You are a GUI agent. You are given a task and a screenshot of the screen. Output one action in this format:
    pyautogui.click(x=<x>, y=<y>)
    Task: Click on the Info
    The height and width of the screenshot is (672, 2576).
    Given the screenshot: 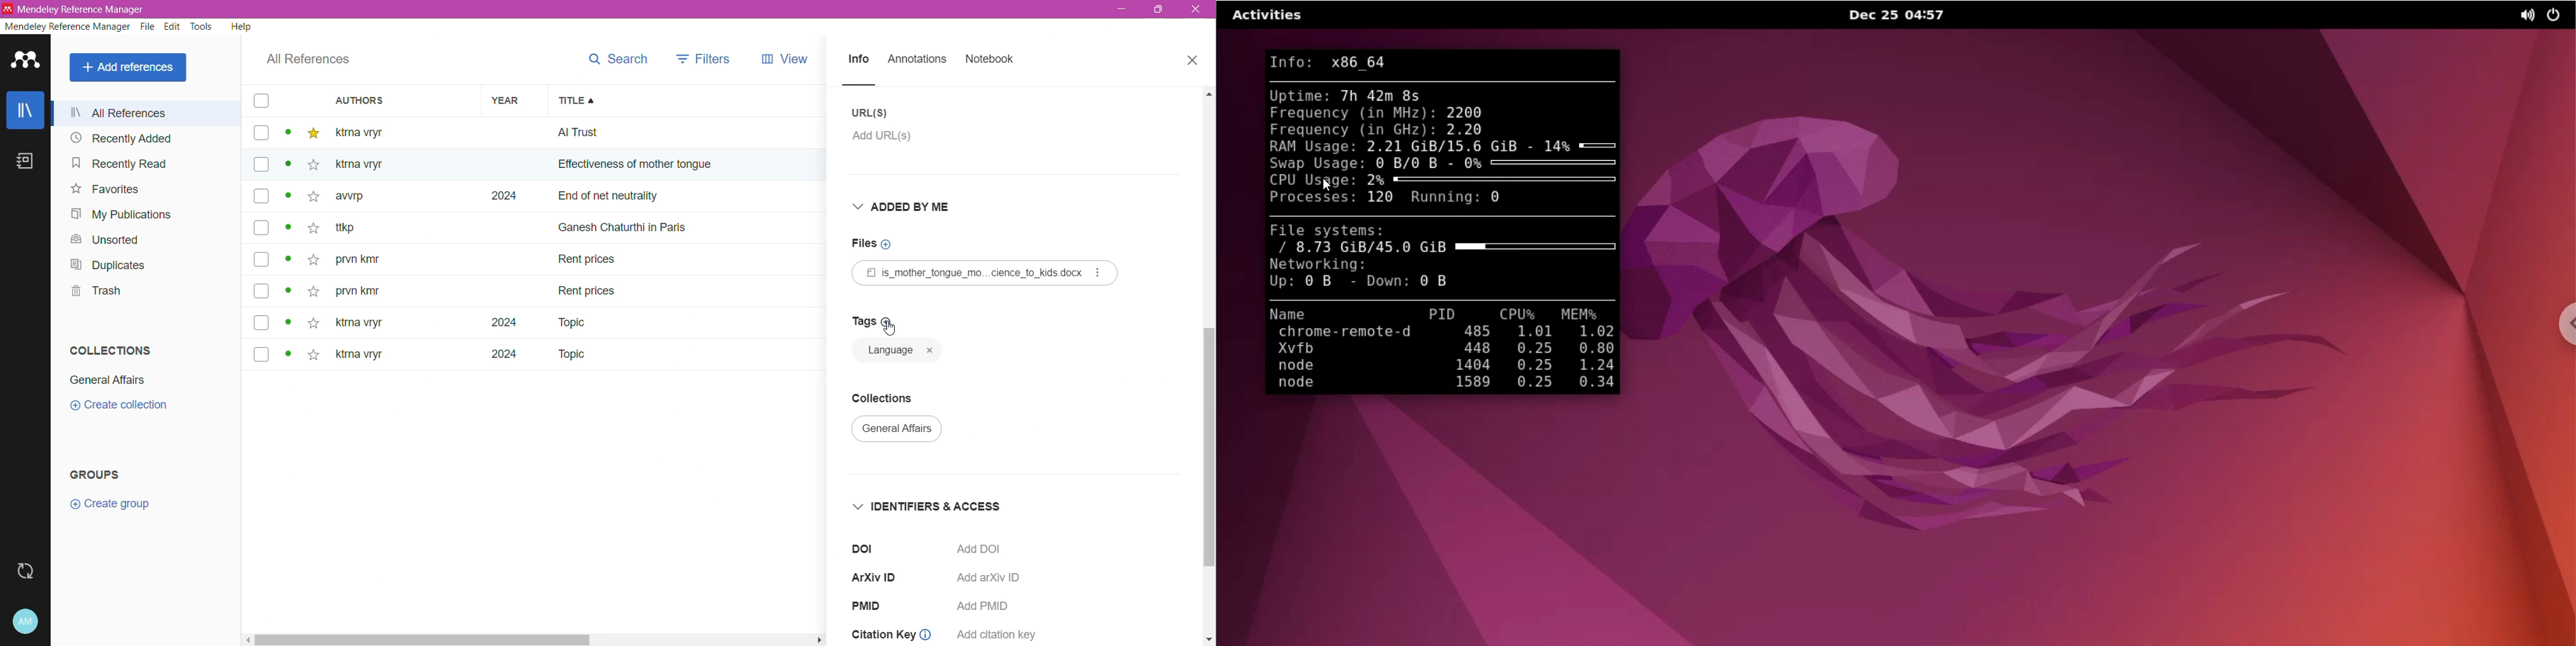 What is the action you would take?
    pyautogui.click(x=858, y=60)
    